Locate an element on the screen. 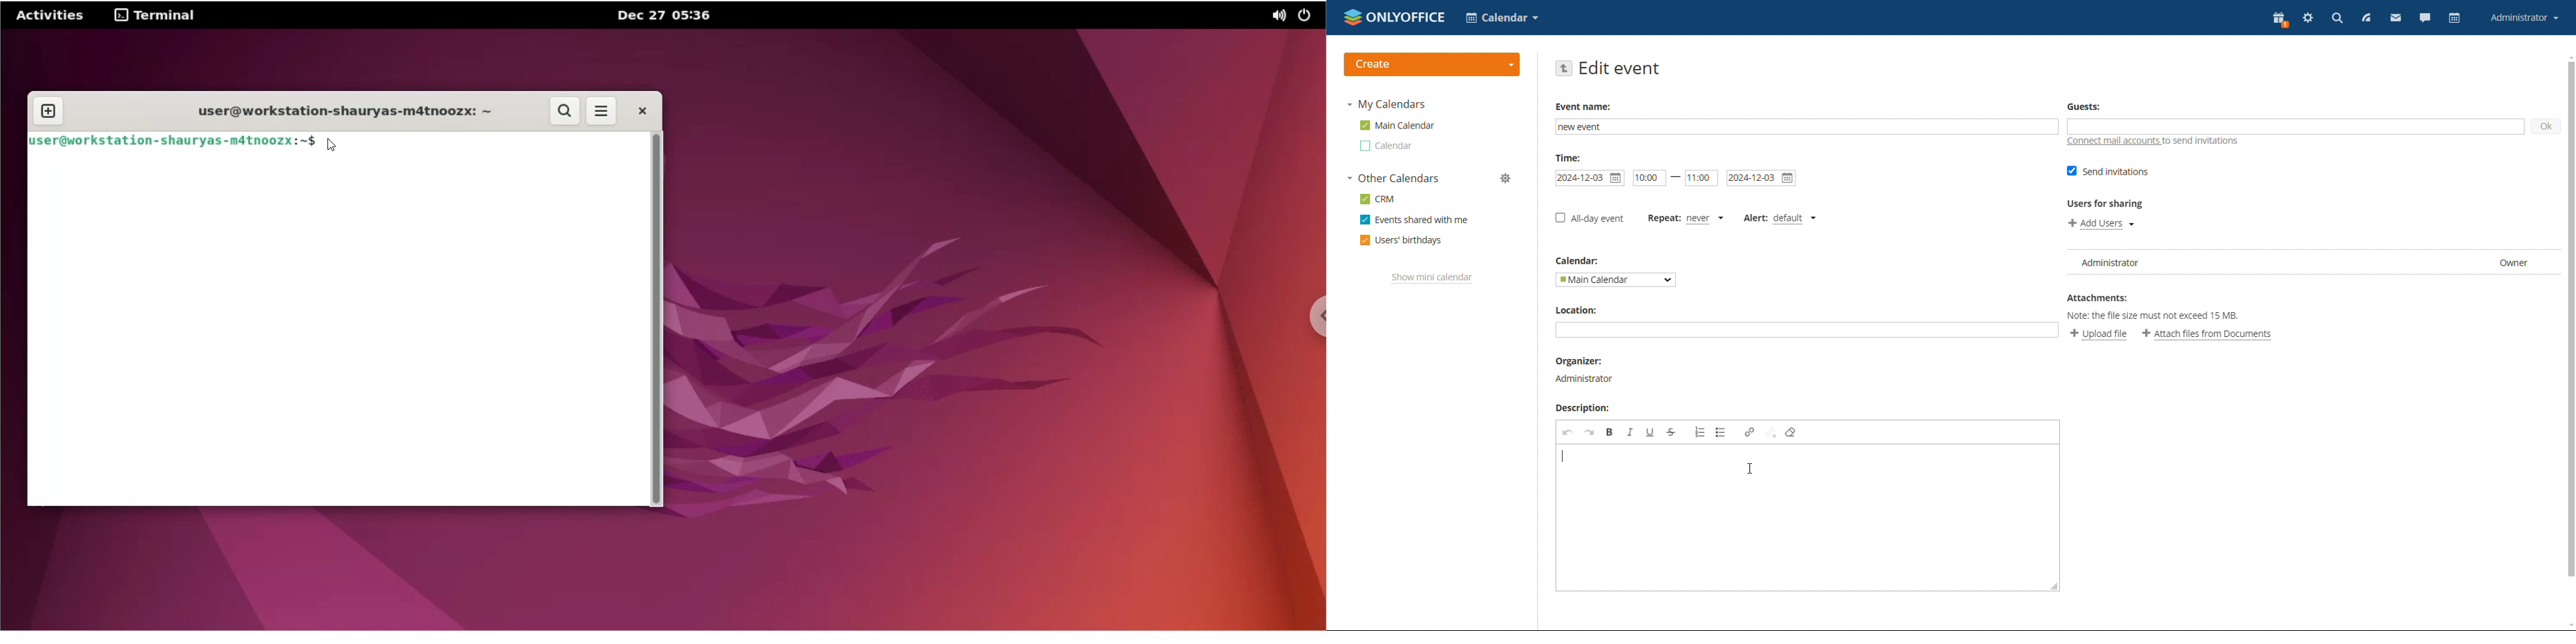 The width and height of the screenshot is (2576, 644). settings is located at coordinates (2309, 18).